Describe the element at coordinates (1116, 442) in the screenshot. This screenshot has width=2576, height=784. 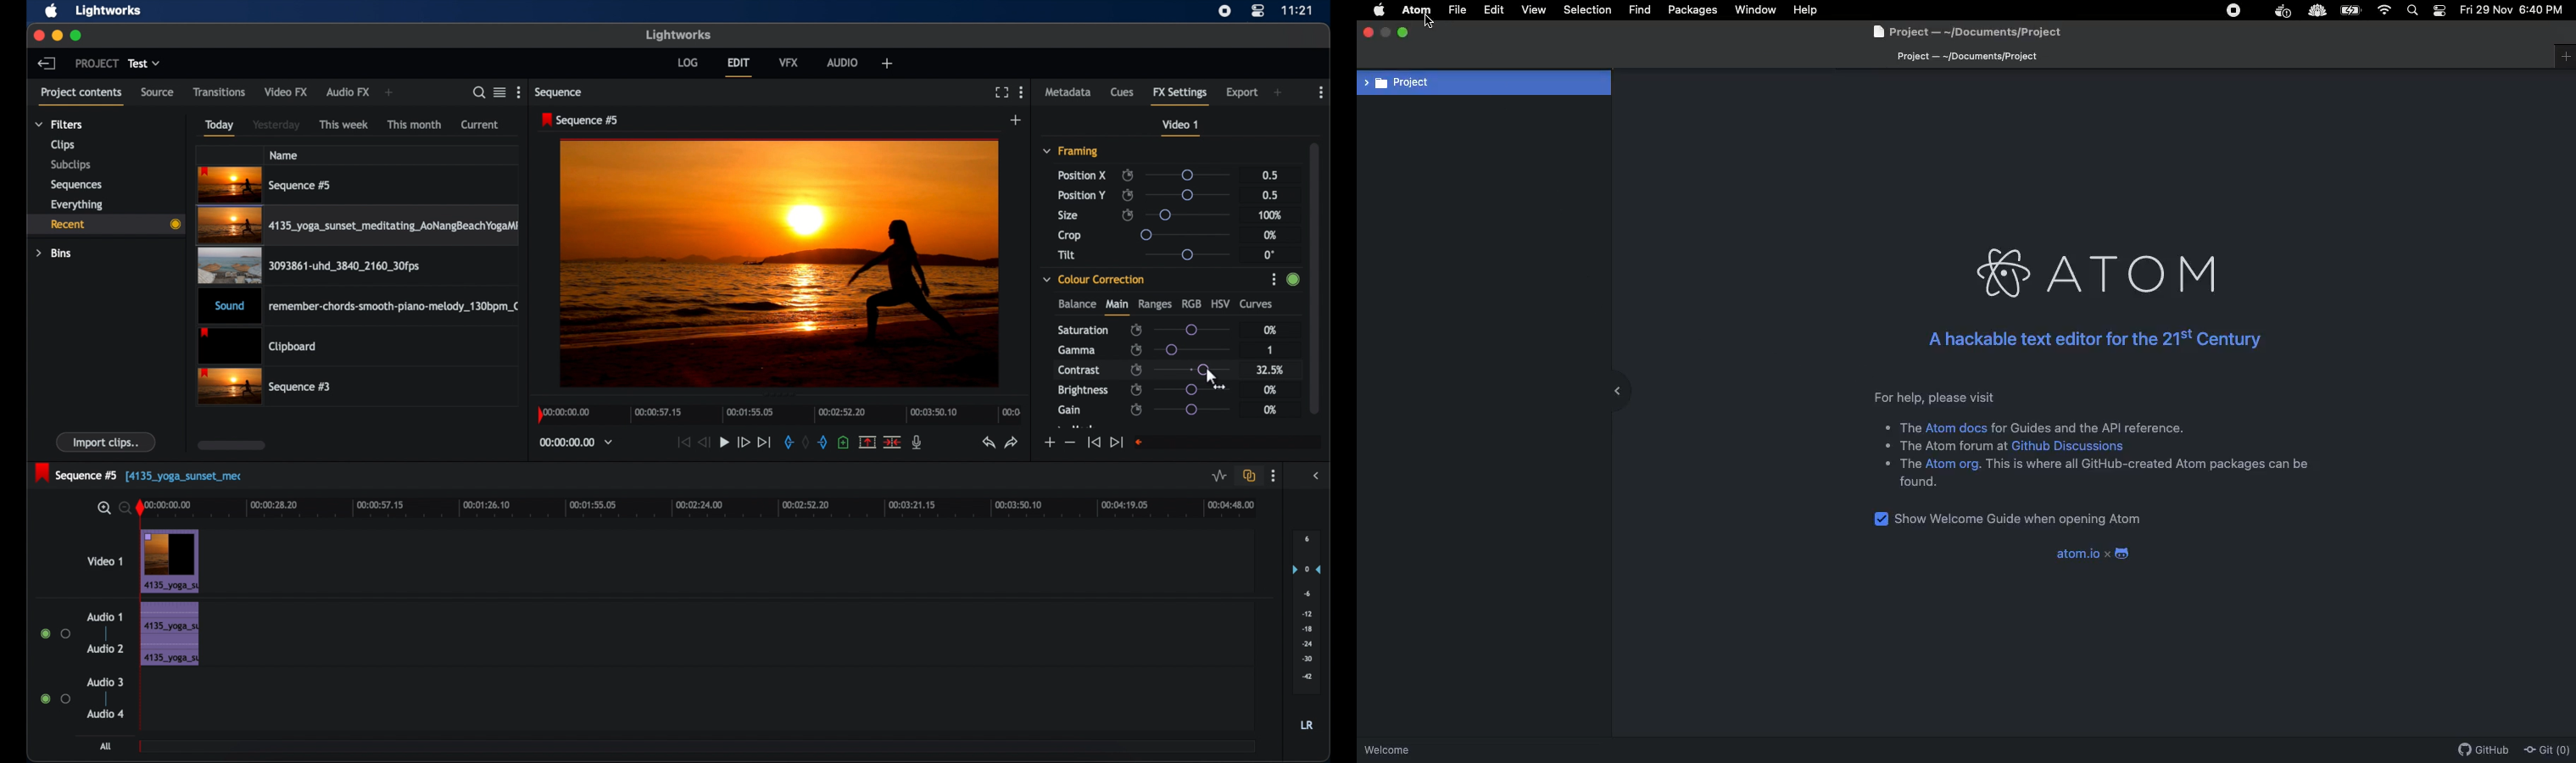
I see `jump to end` at that location.